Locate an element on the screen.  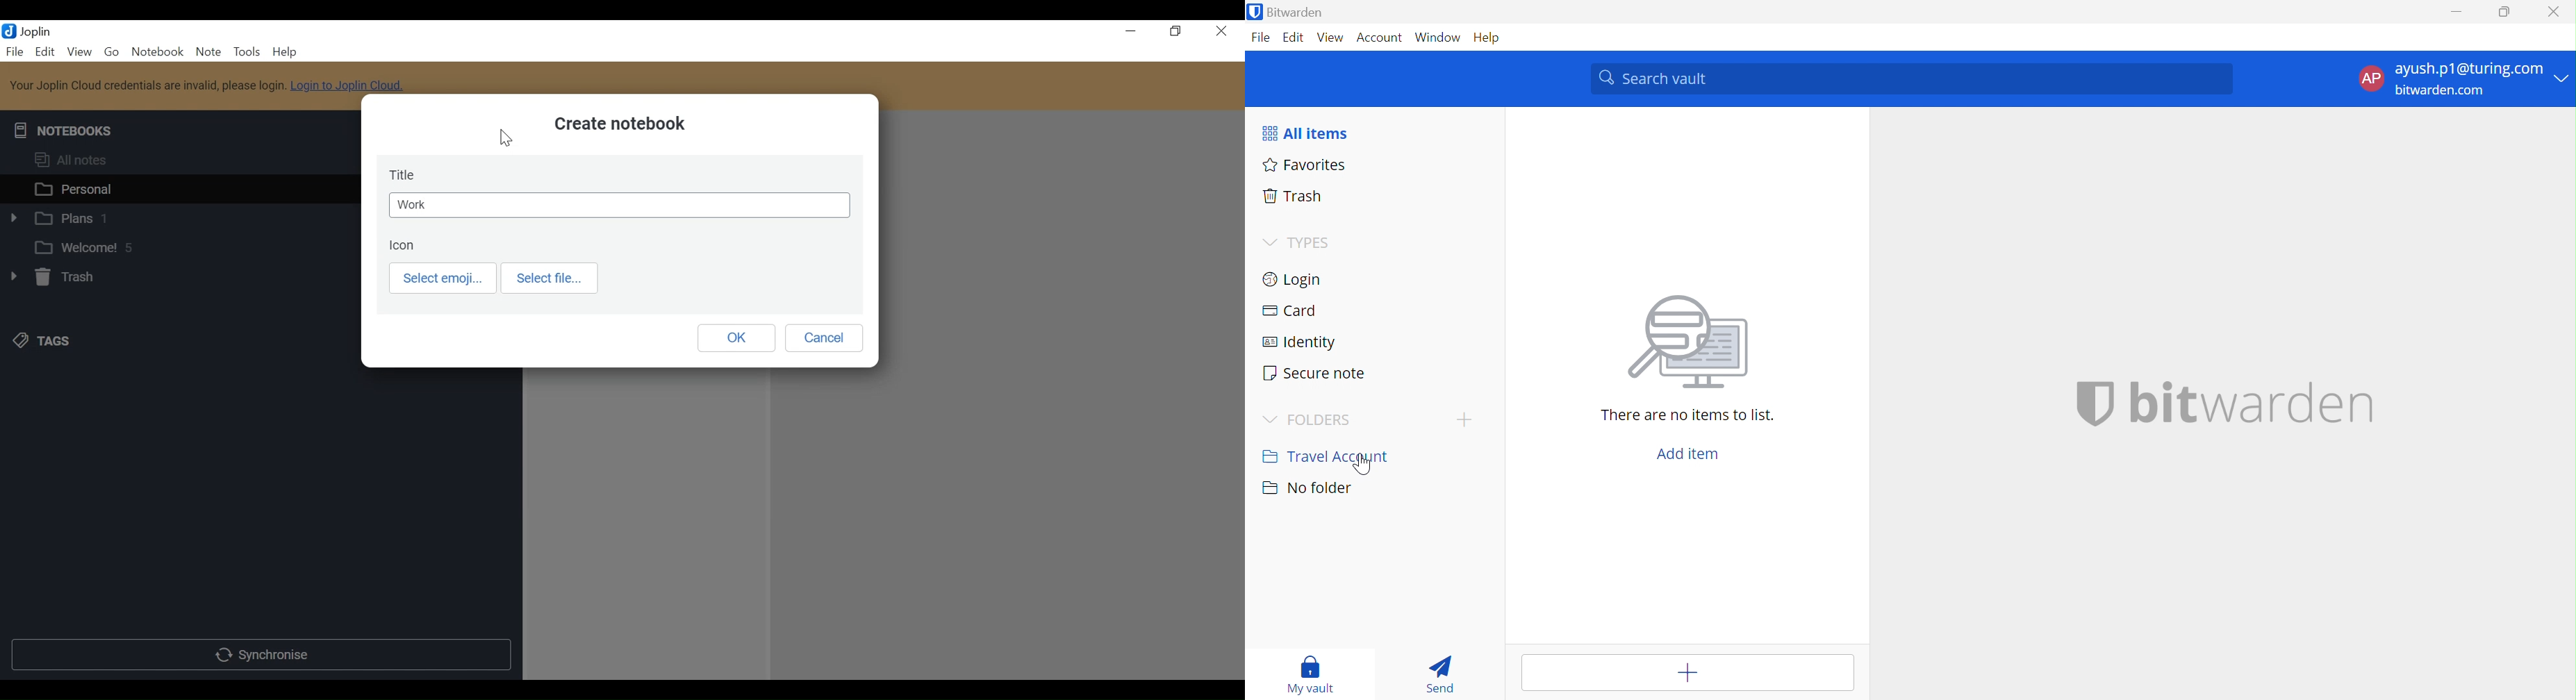
Add item is located at coordinates (1686, 672).